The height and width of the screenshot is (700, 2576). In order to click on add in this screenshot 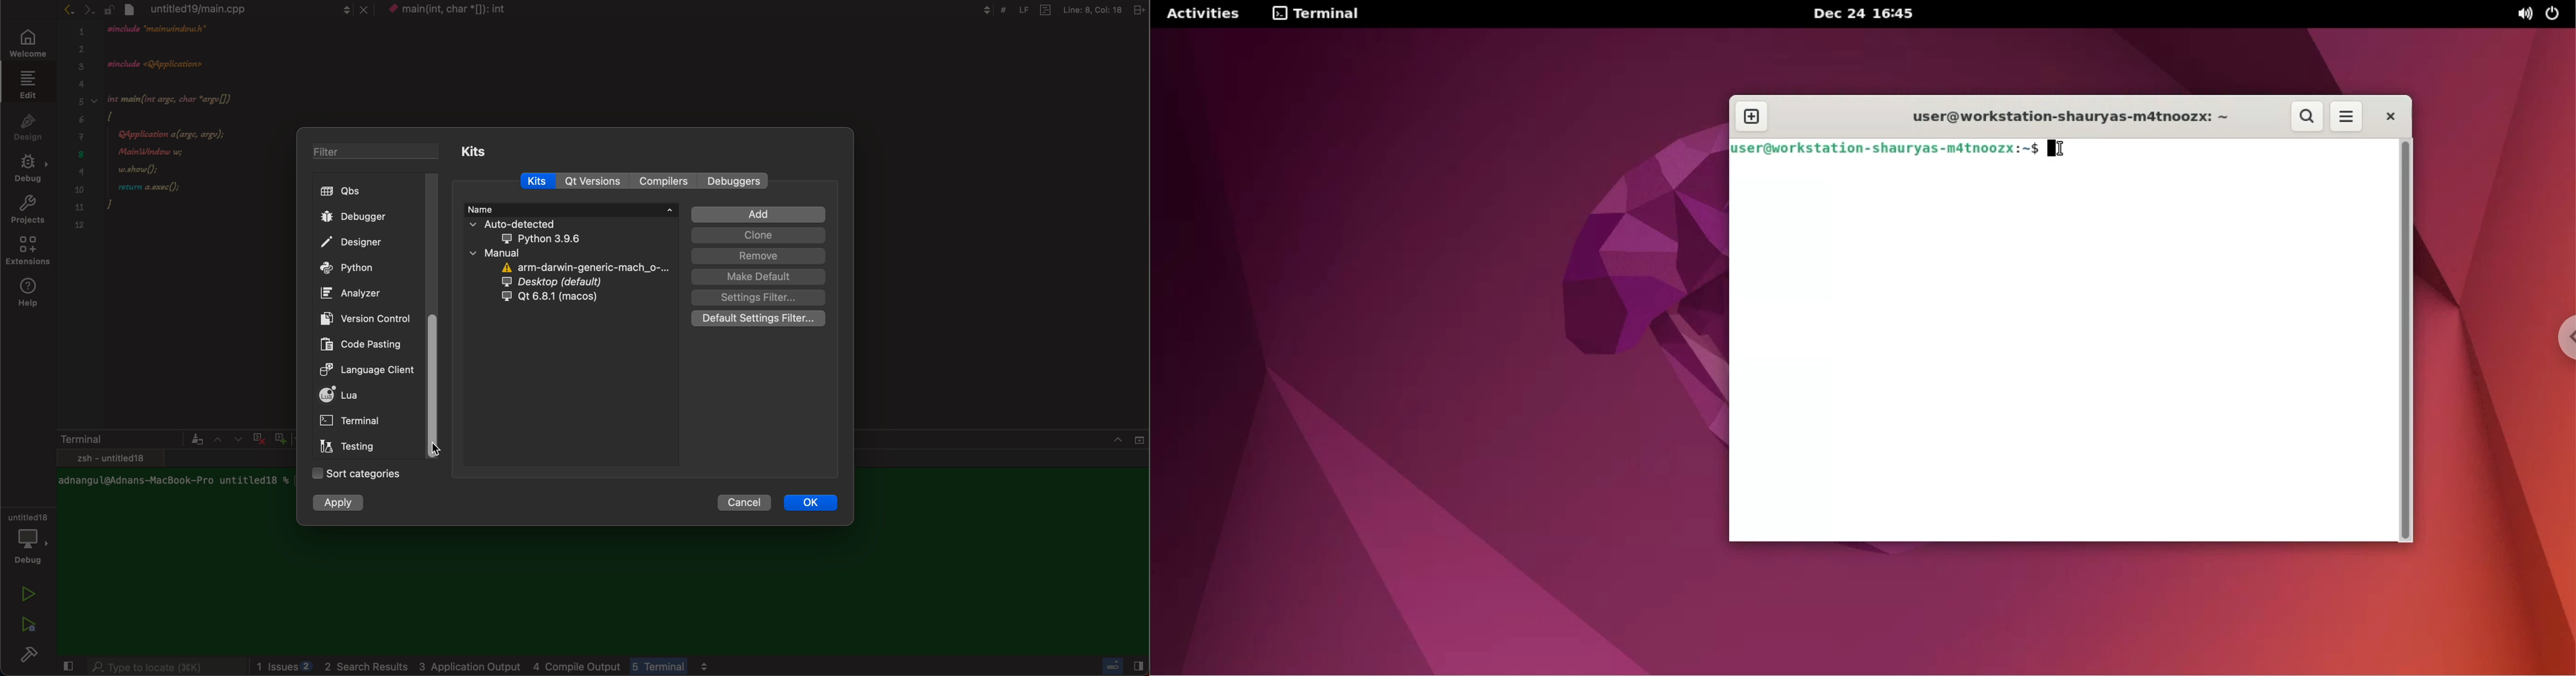, I will do `click(758, 215)`.